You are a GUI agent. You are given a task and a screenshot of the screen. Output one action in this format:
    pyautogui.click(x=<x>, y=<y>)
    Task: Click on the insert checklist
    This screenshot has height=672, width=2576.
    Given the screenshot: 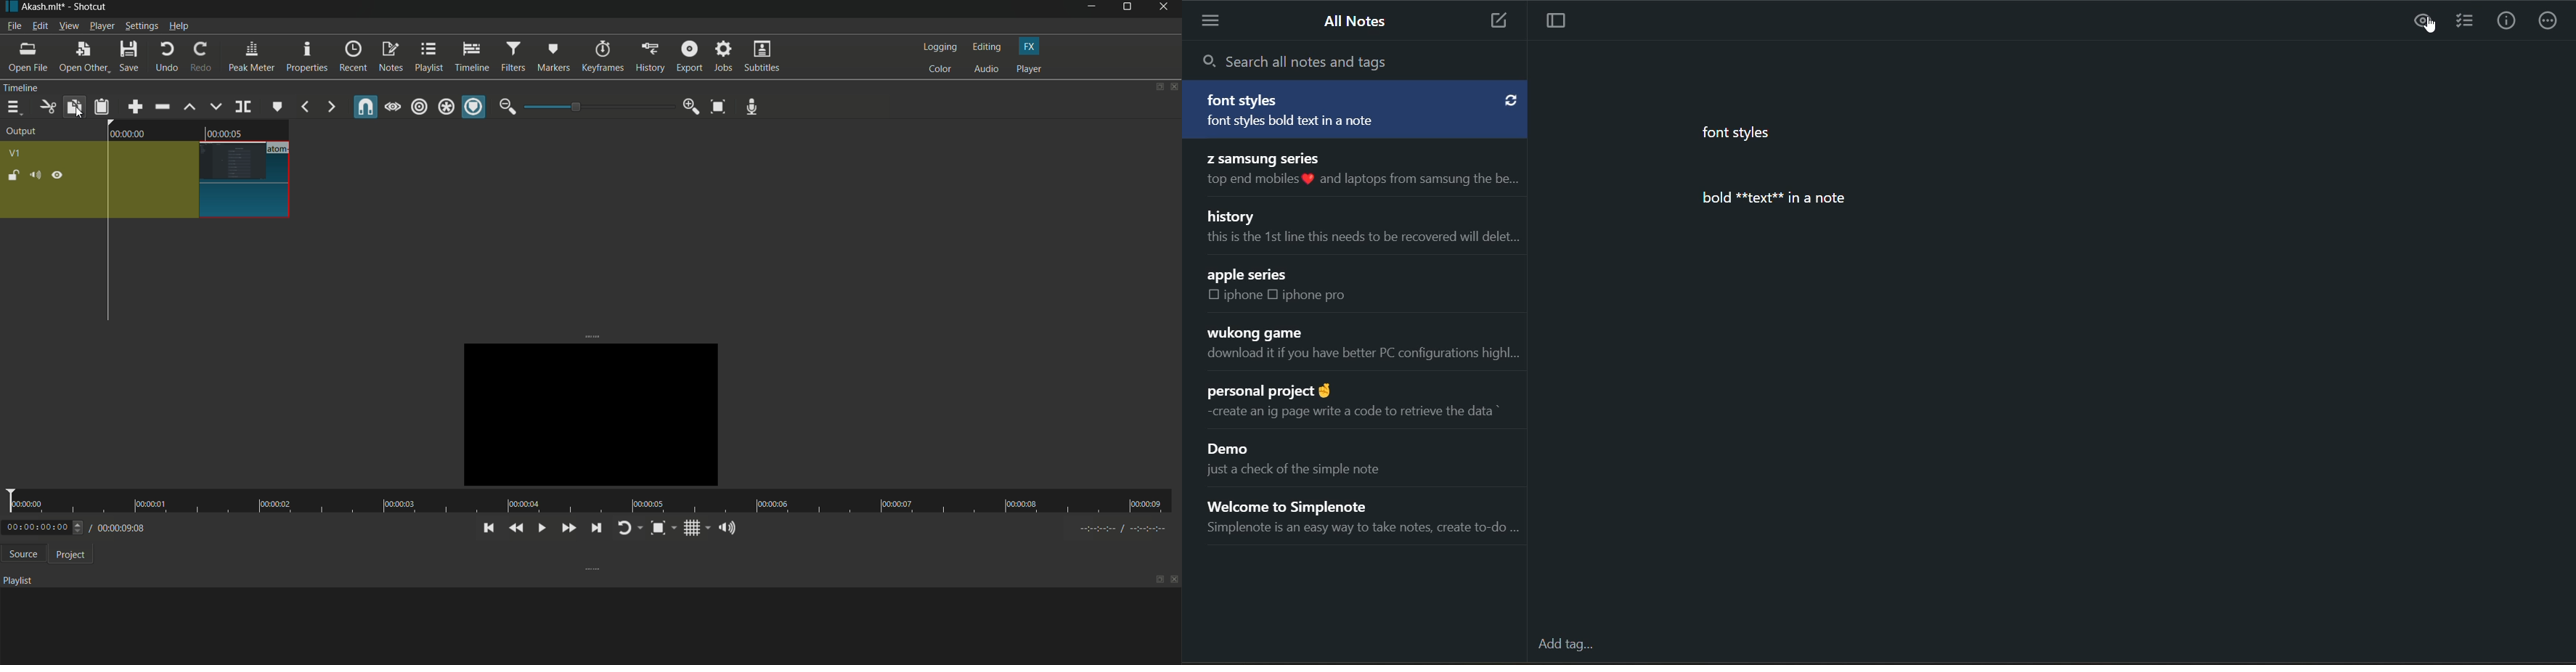 What is the action you would take?
    pyautogui.click(x=2465, y=23)
    